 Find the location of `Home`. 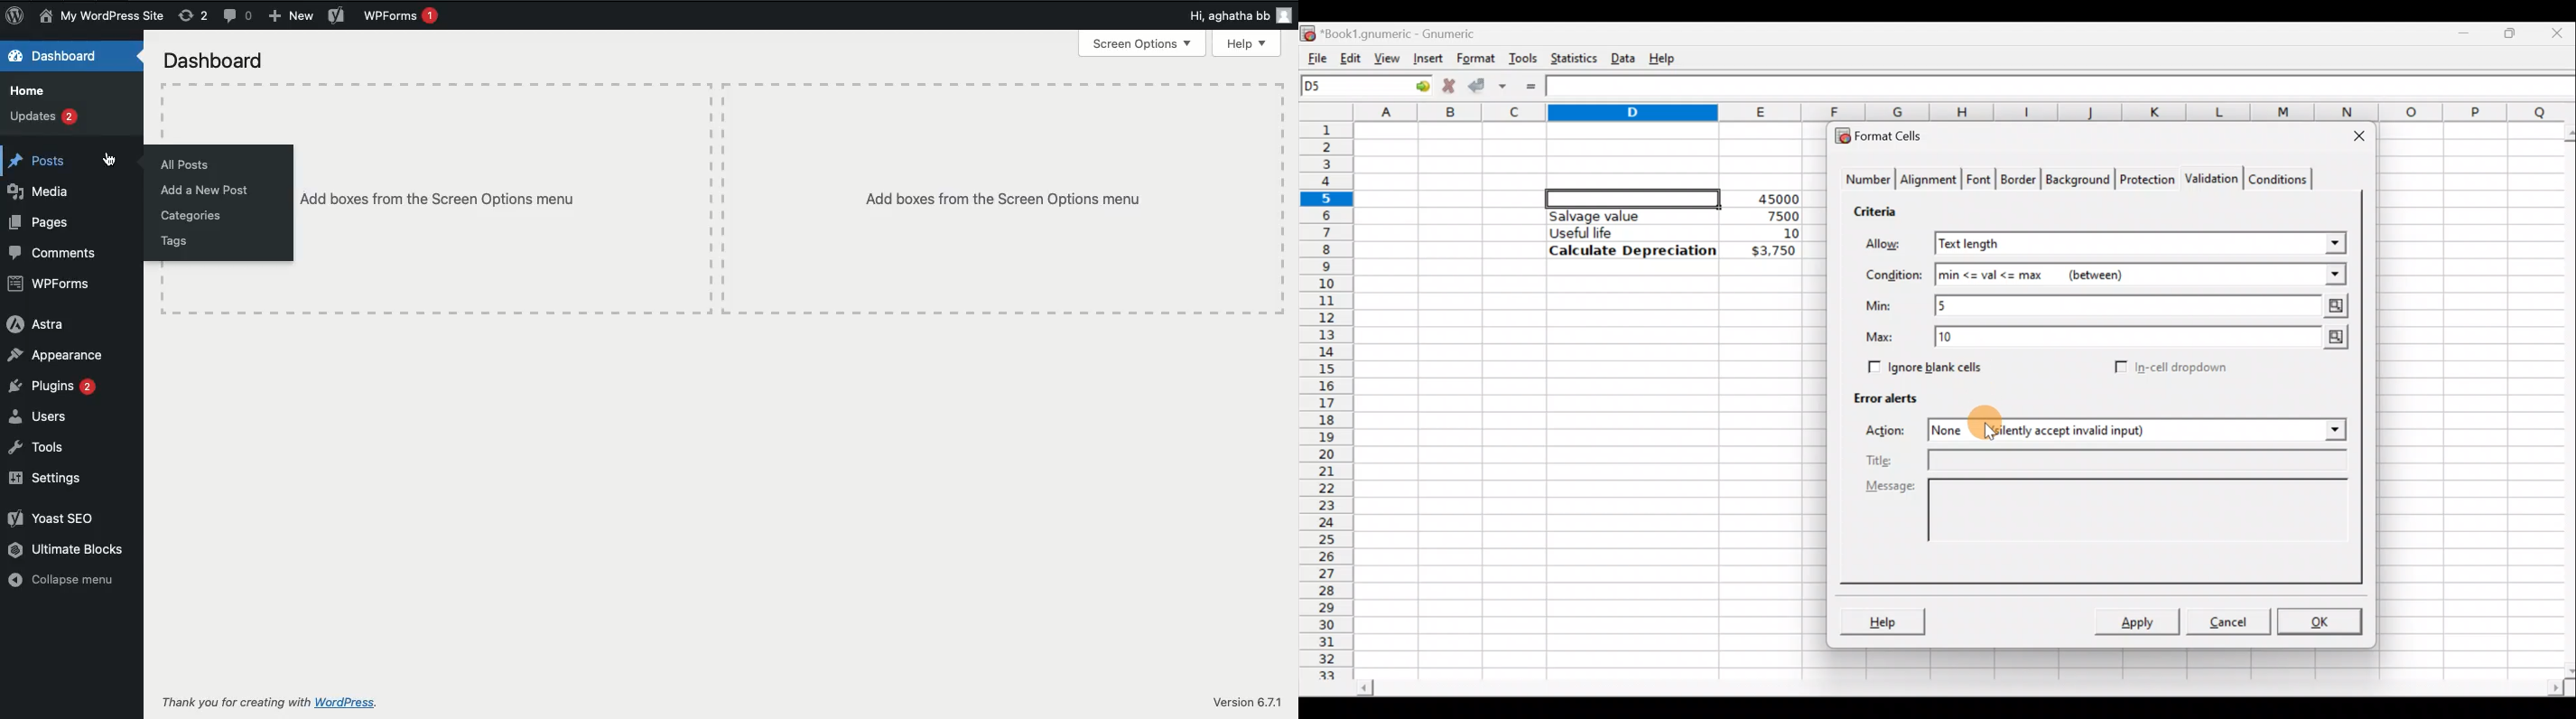

Home is located at coordinates (33, 91).